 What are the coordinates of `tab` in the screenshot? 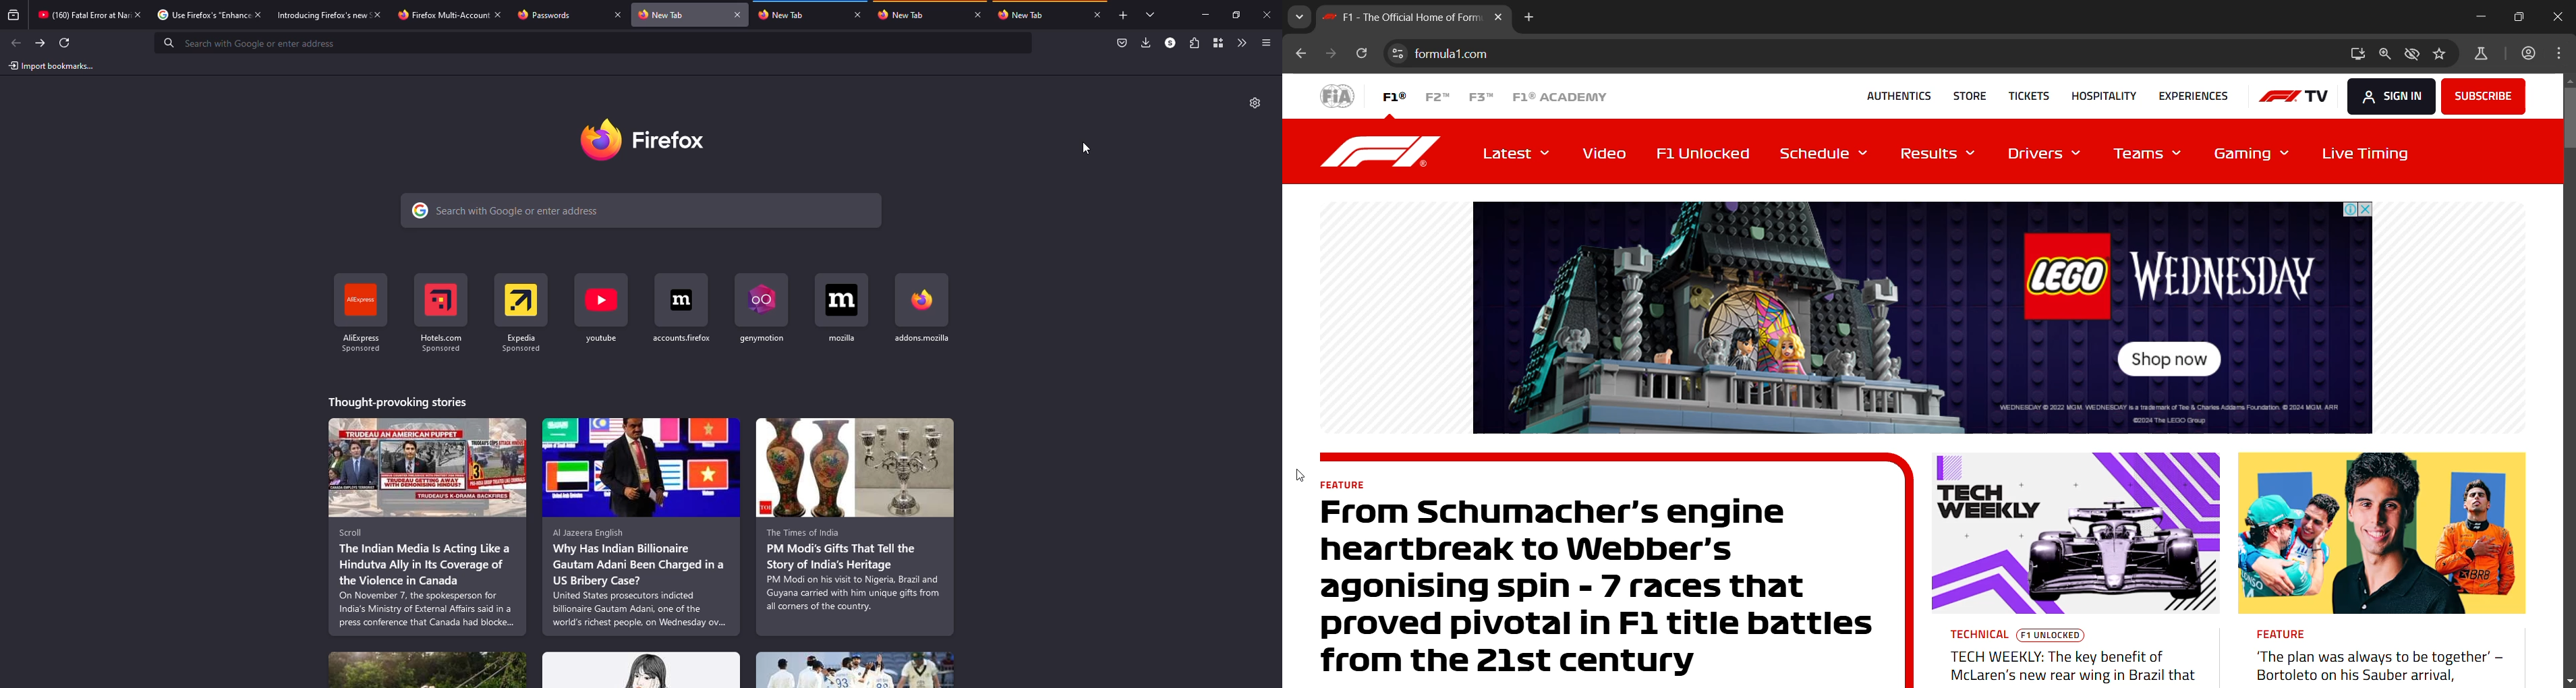 It's located at (1037, 16).